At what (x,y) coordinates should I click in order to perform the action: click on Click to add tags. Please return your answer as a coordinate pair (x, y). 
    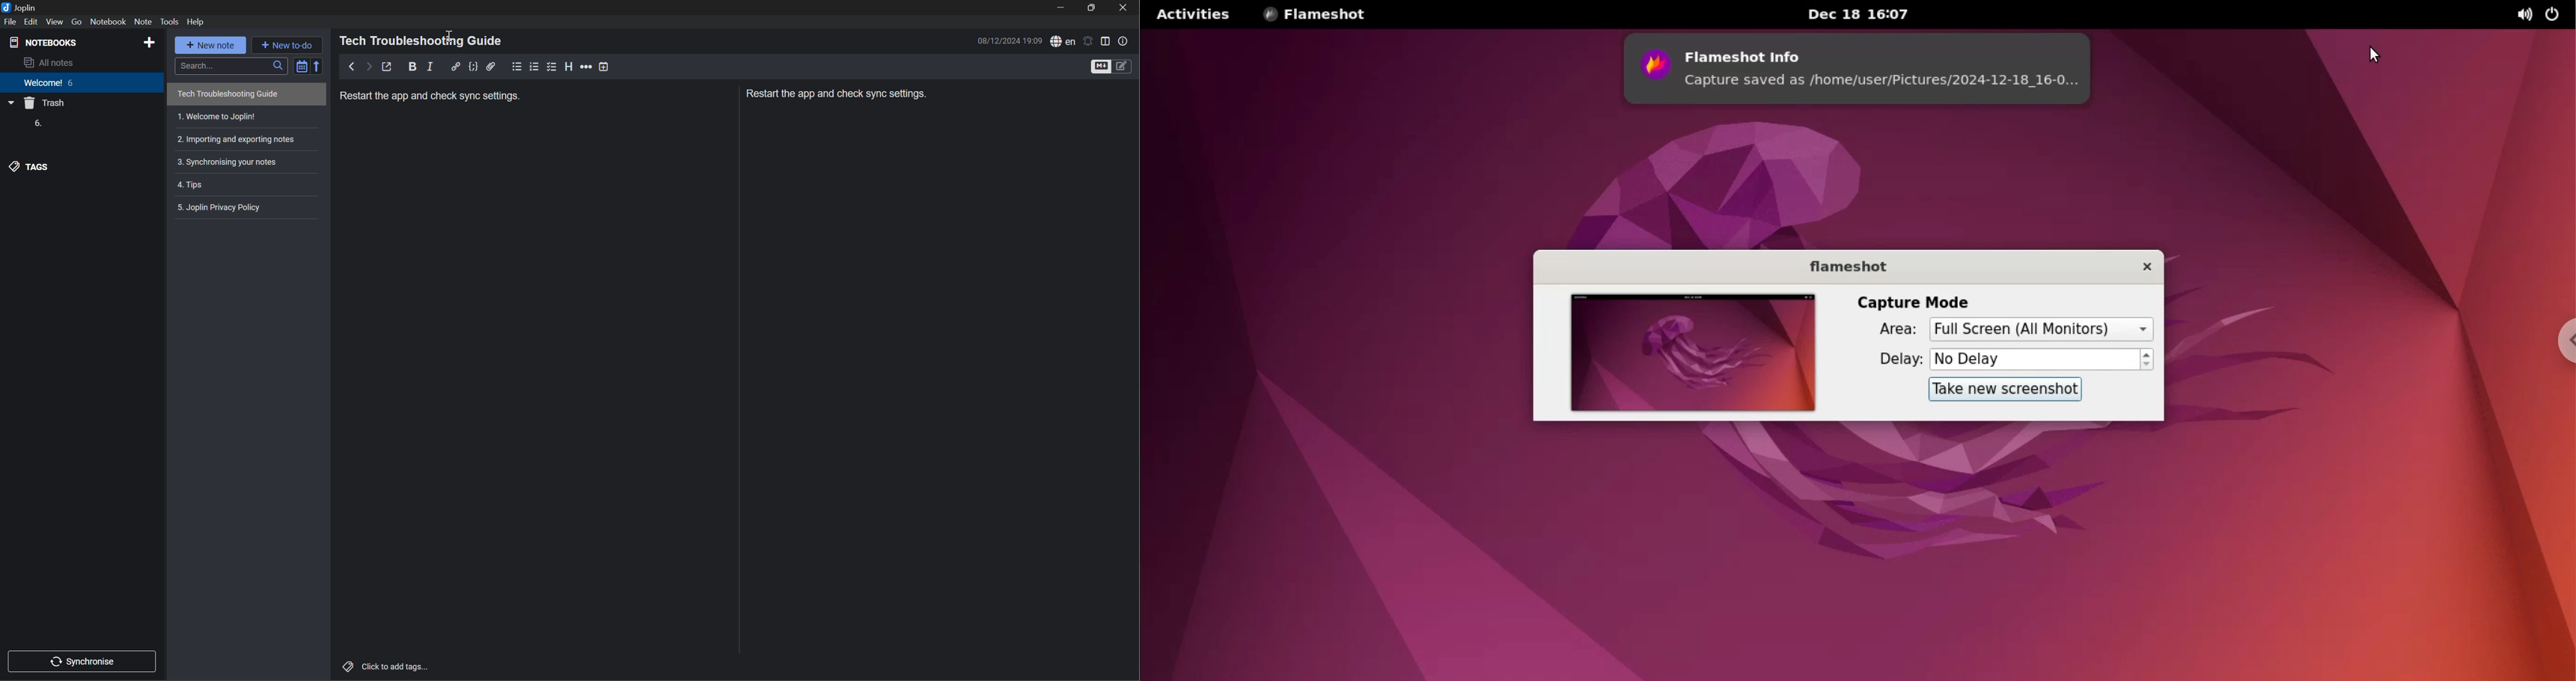
    Looking at the image, I should click on (387, 666).